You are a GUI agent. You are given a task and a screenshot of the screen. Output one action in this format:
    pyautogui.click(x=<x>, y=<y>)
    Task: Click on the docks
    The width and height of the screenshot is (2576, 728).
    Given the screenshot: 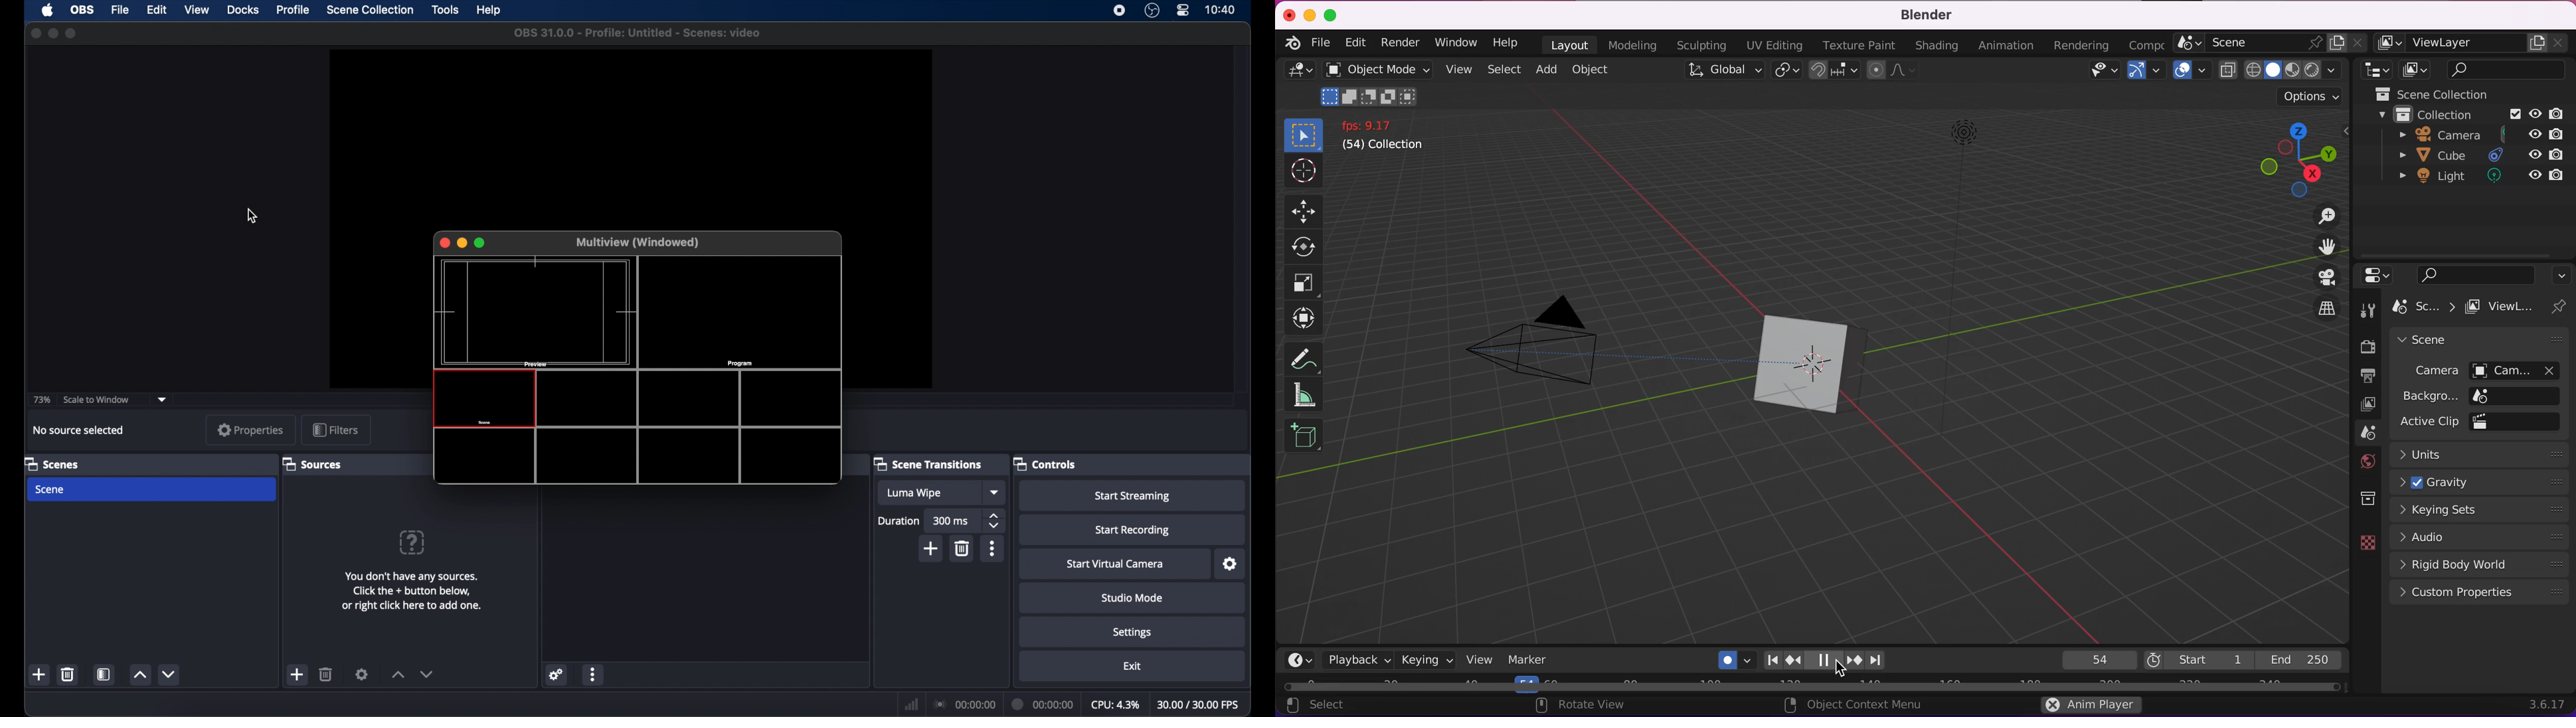 What is the action you would take?
    pyautogui.click(x=243, y=11)
    